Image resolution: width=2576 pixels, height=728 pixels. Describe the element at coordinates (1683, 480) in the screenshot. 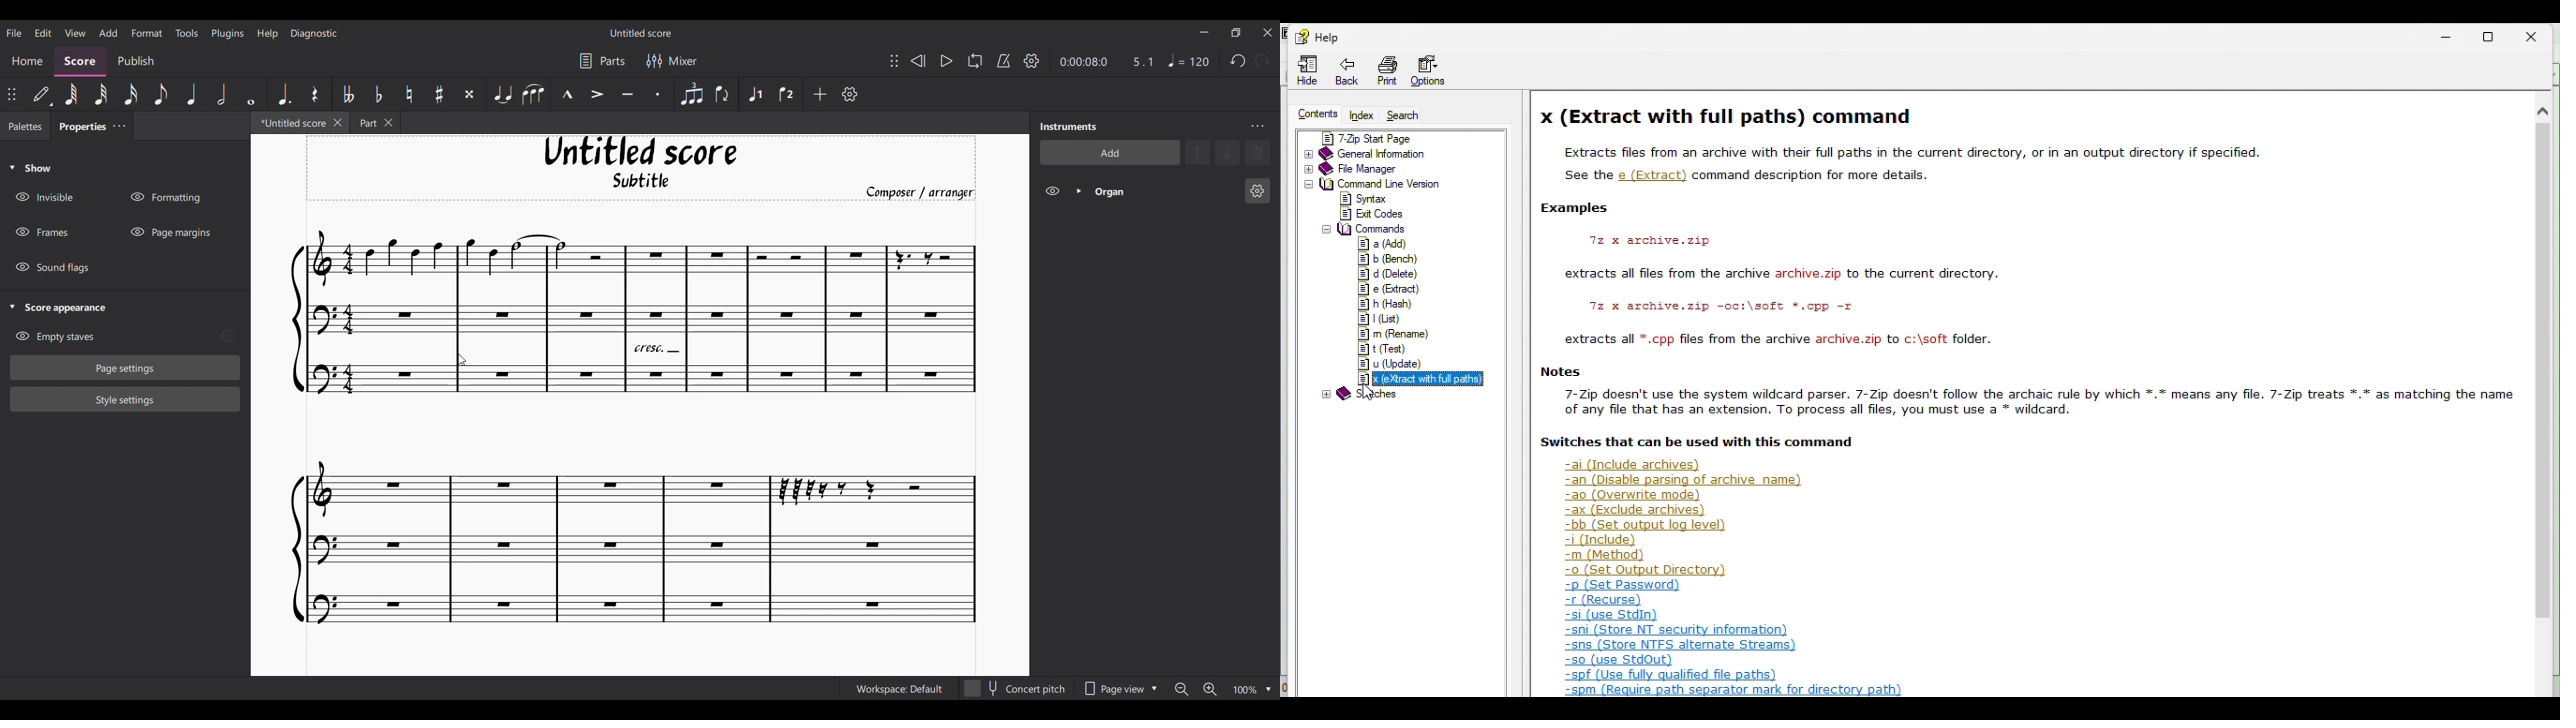

I see `an` at that location.